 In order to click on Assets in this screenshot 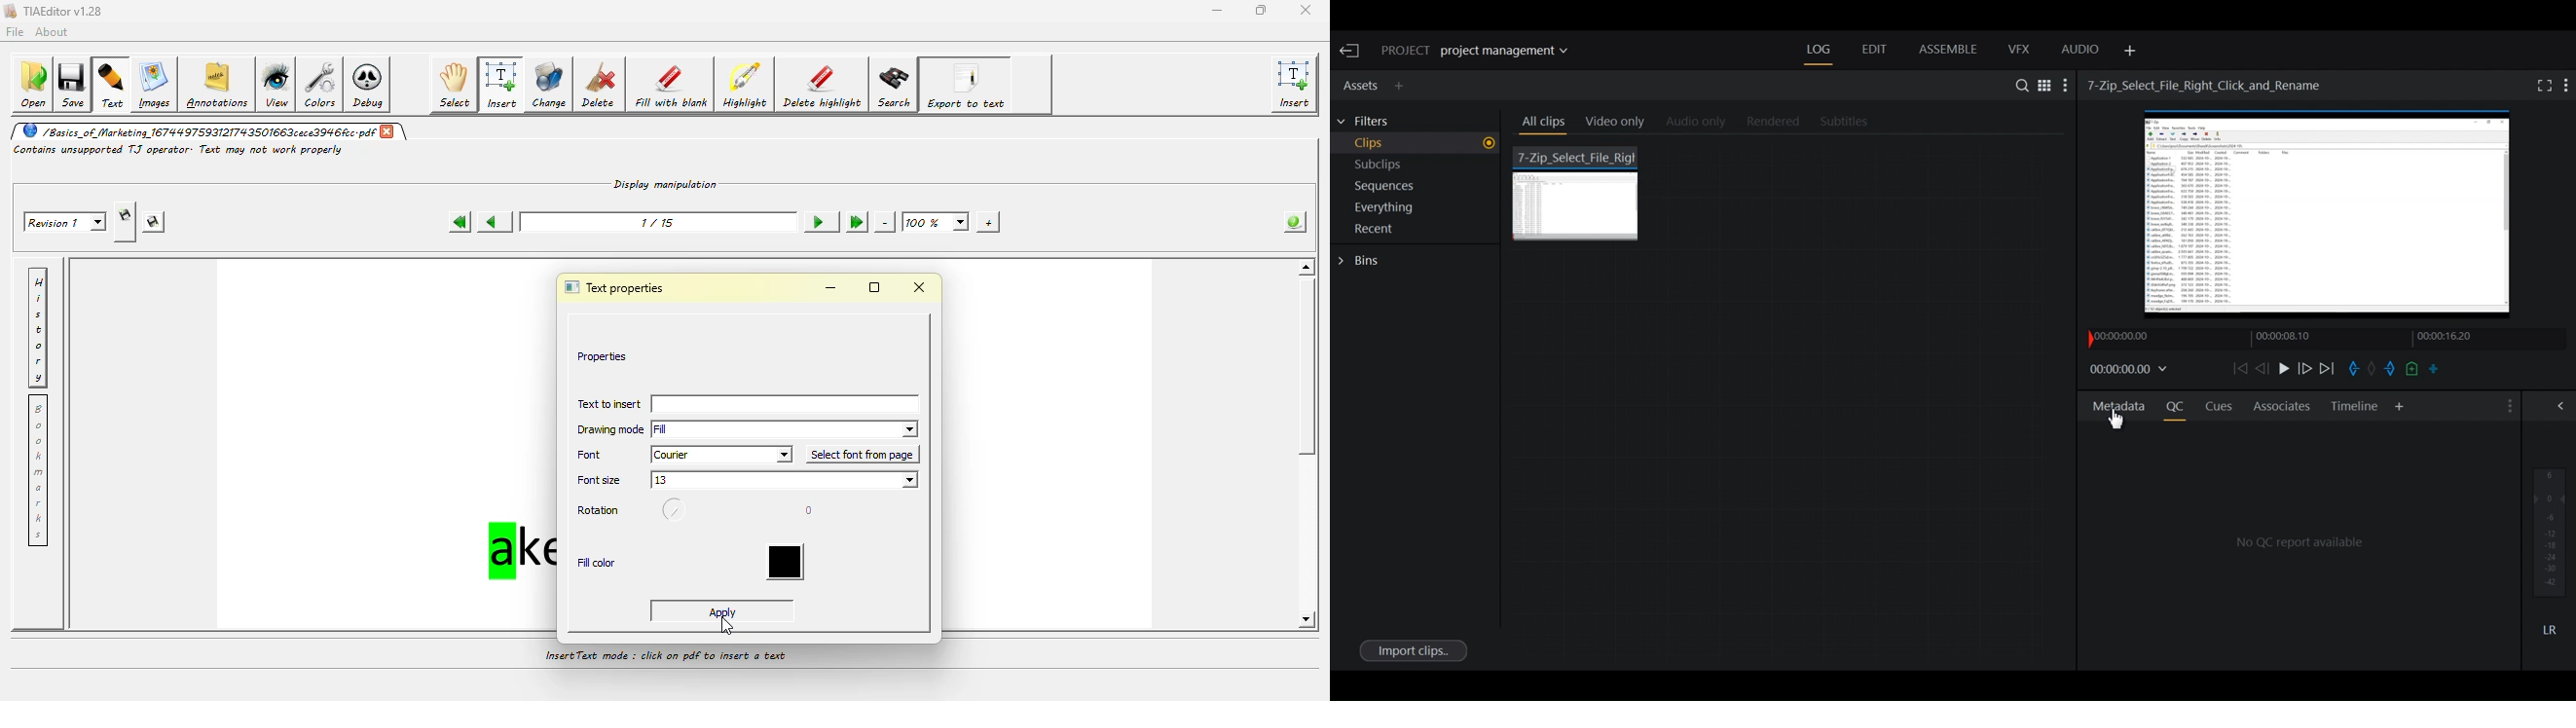, I will do `click(1358, 84)`.